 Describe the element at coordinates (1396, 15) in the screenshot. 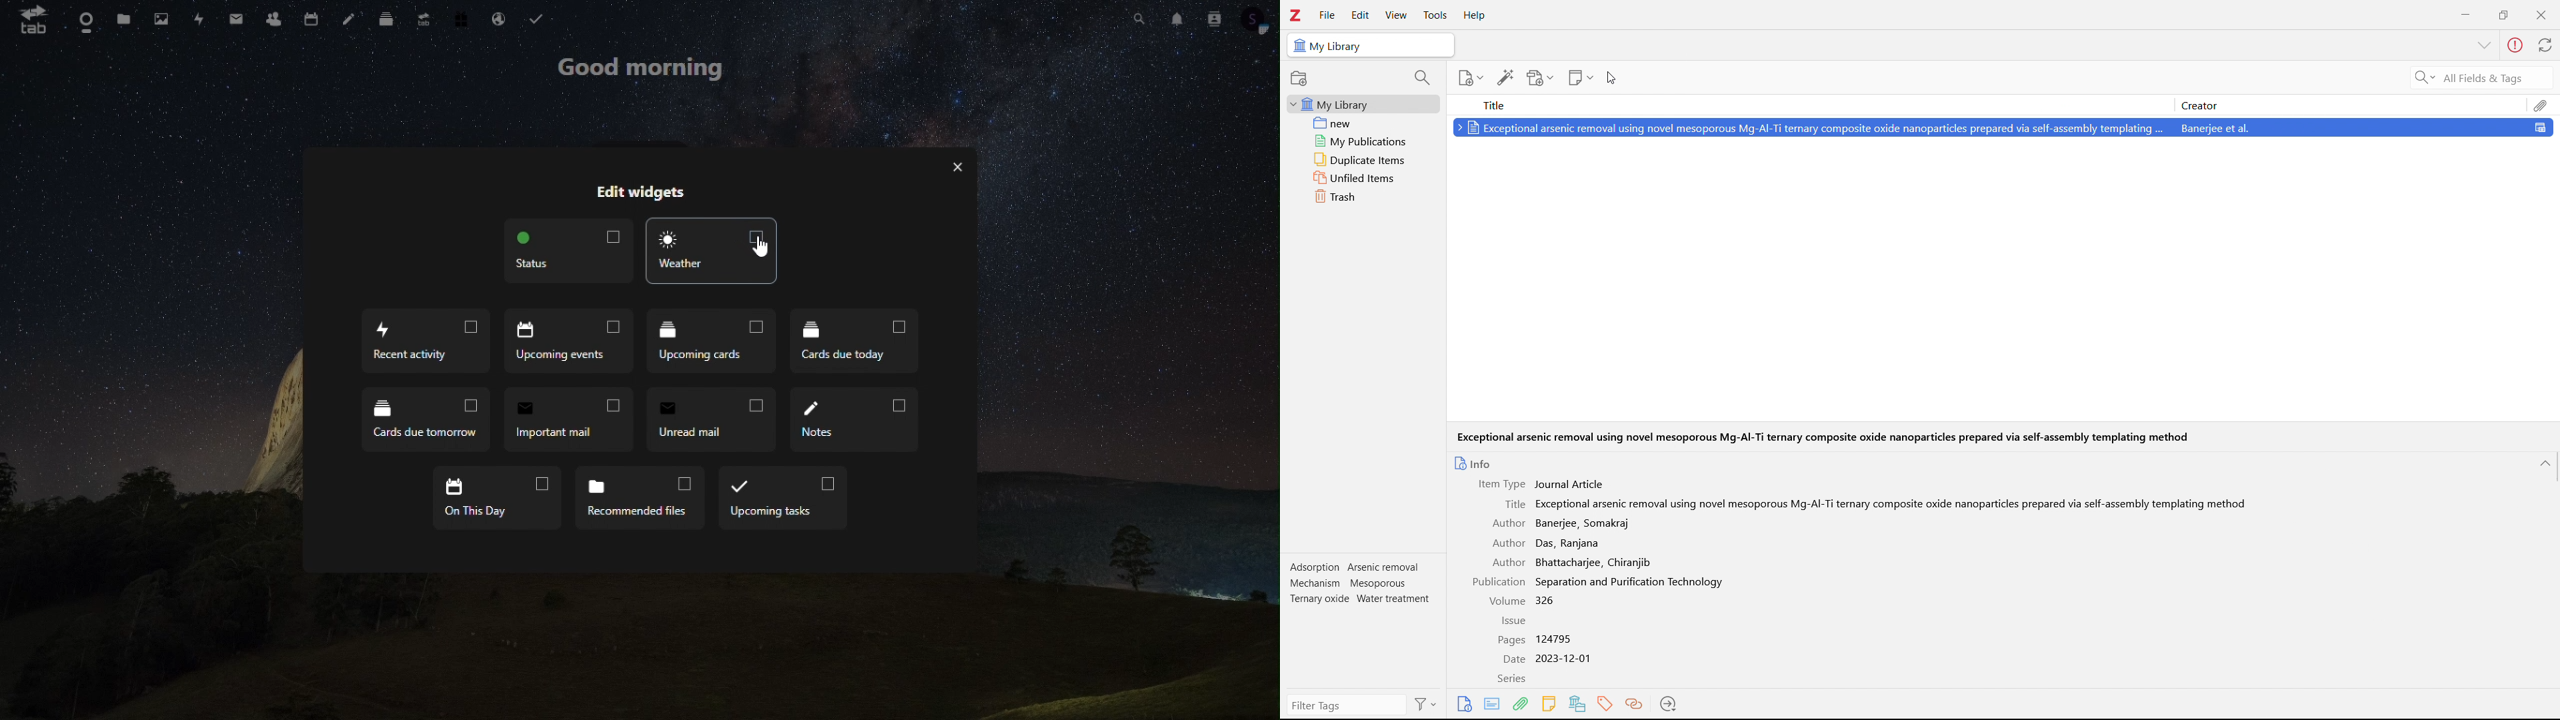

I see `view` at that location.